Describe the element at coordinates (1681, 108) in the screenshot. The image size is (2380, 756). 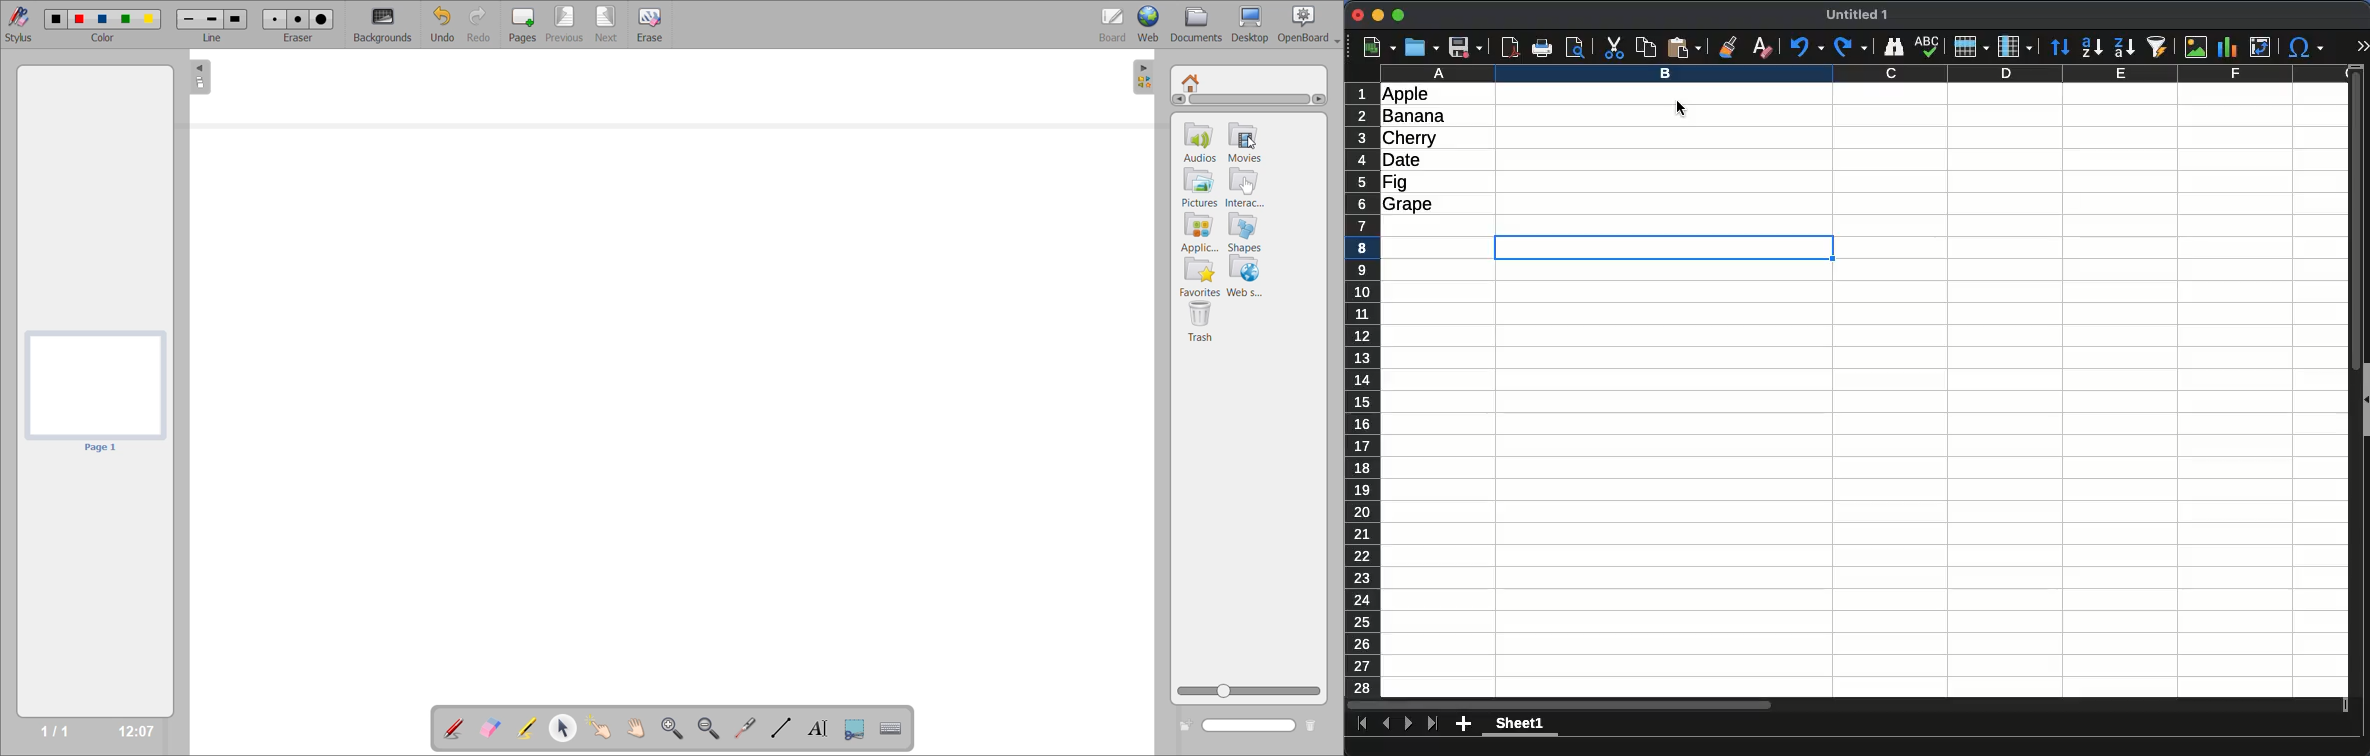
I see `cursor` at that location.